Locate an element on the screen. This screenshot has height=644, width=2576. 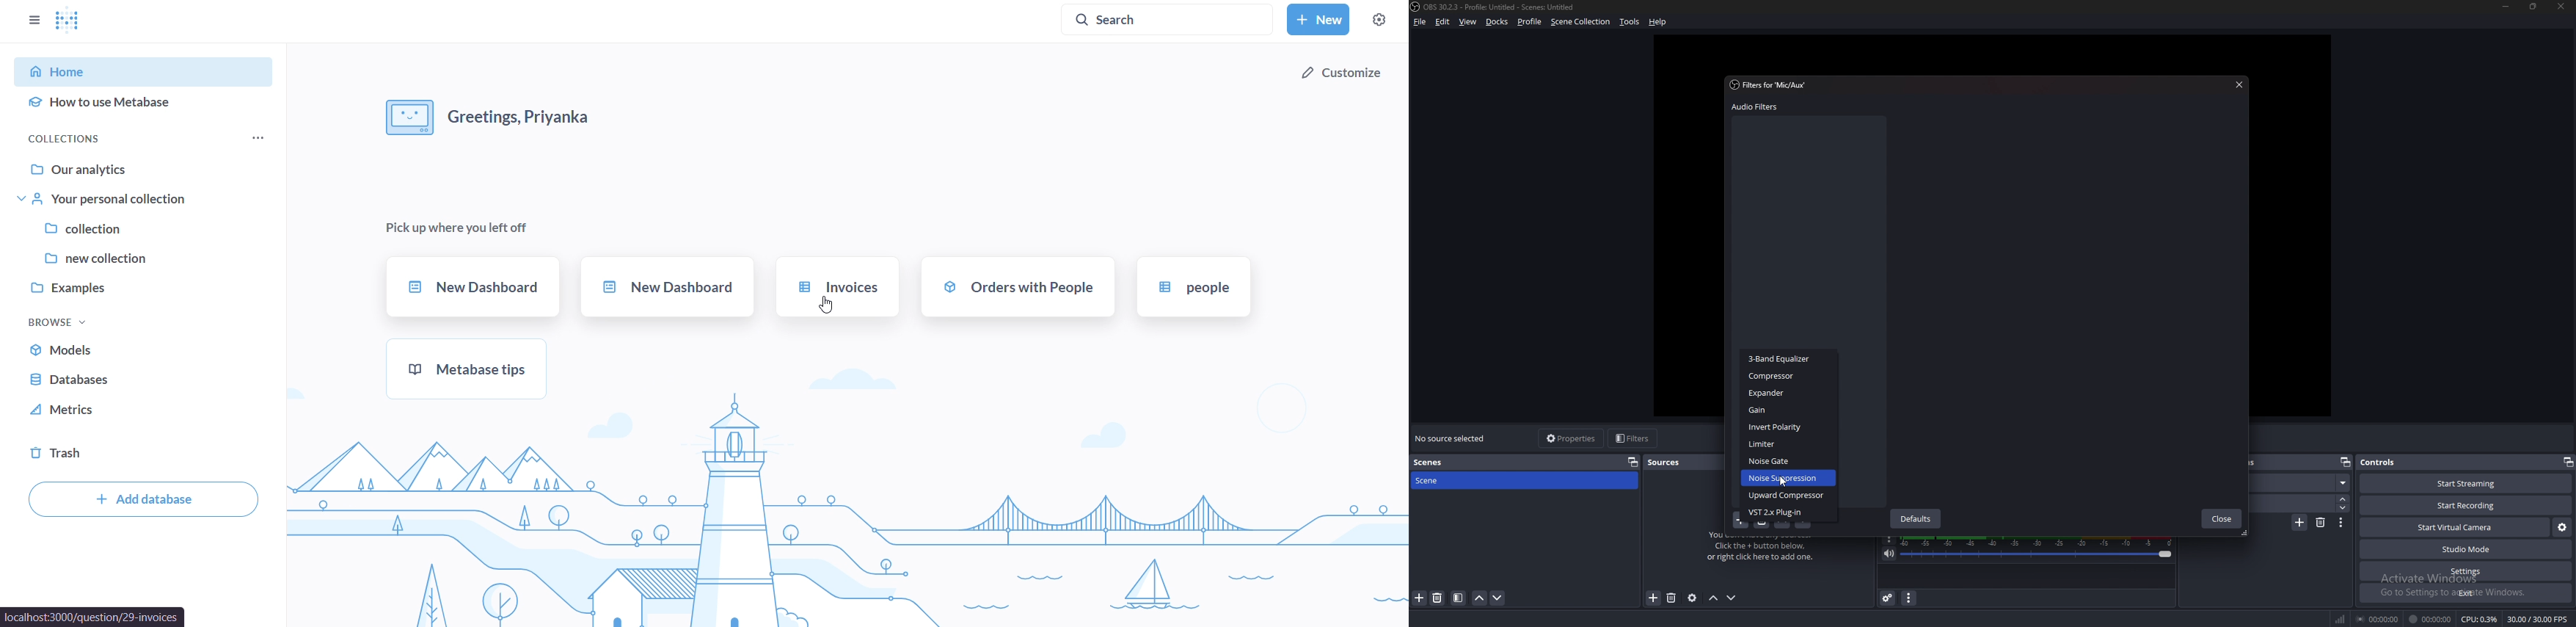
Noise Gate is located at coordinates (1780, 461).